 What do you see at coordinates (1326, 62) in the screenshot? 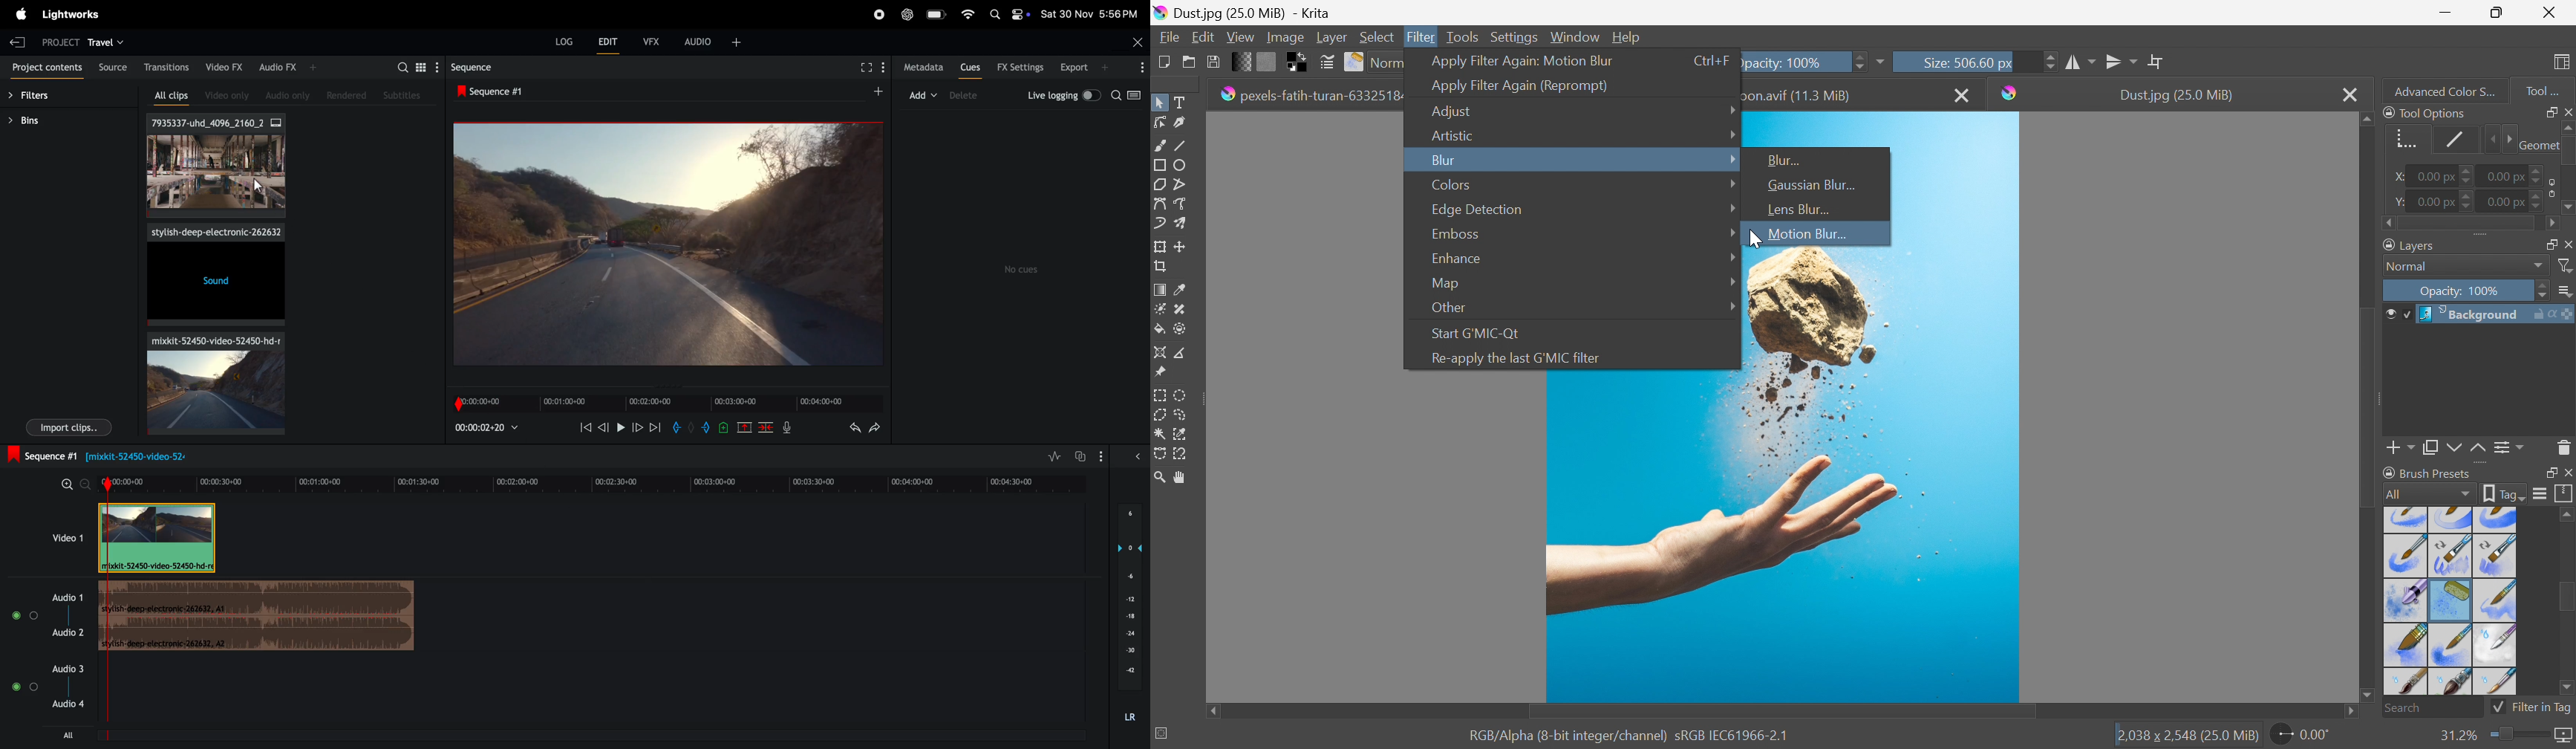
I see `Edit brush preset` at bounding box center [1326, 62].